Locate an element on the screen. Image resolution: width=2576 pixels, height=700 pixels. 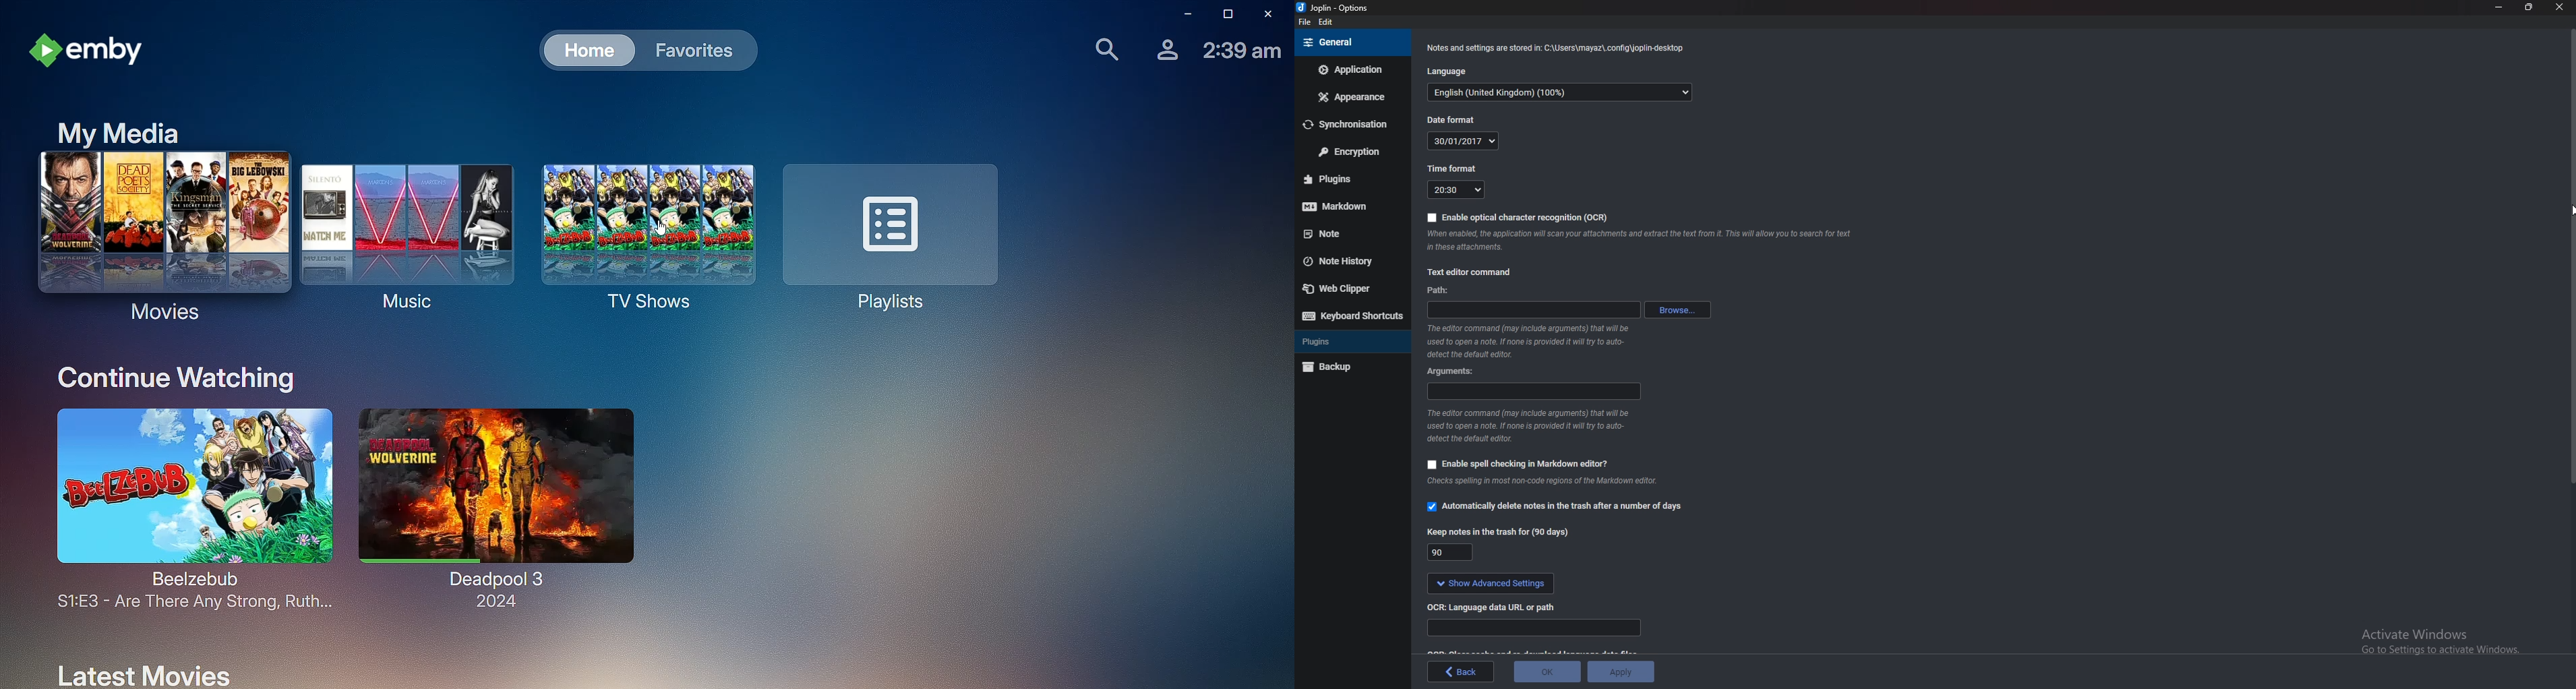
edit is located at coordinates (1326, 23).